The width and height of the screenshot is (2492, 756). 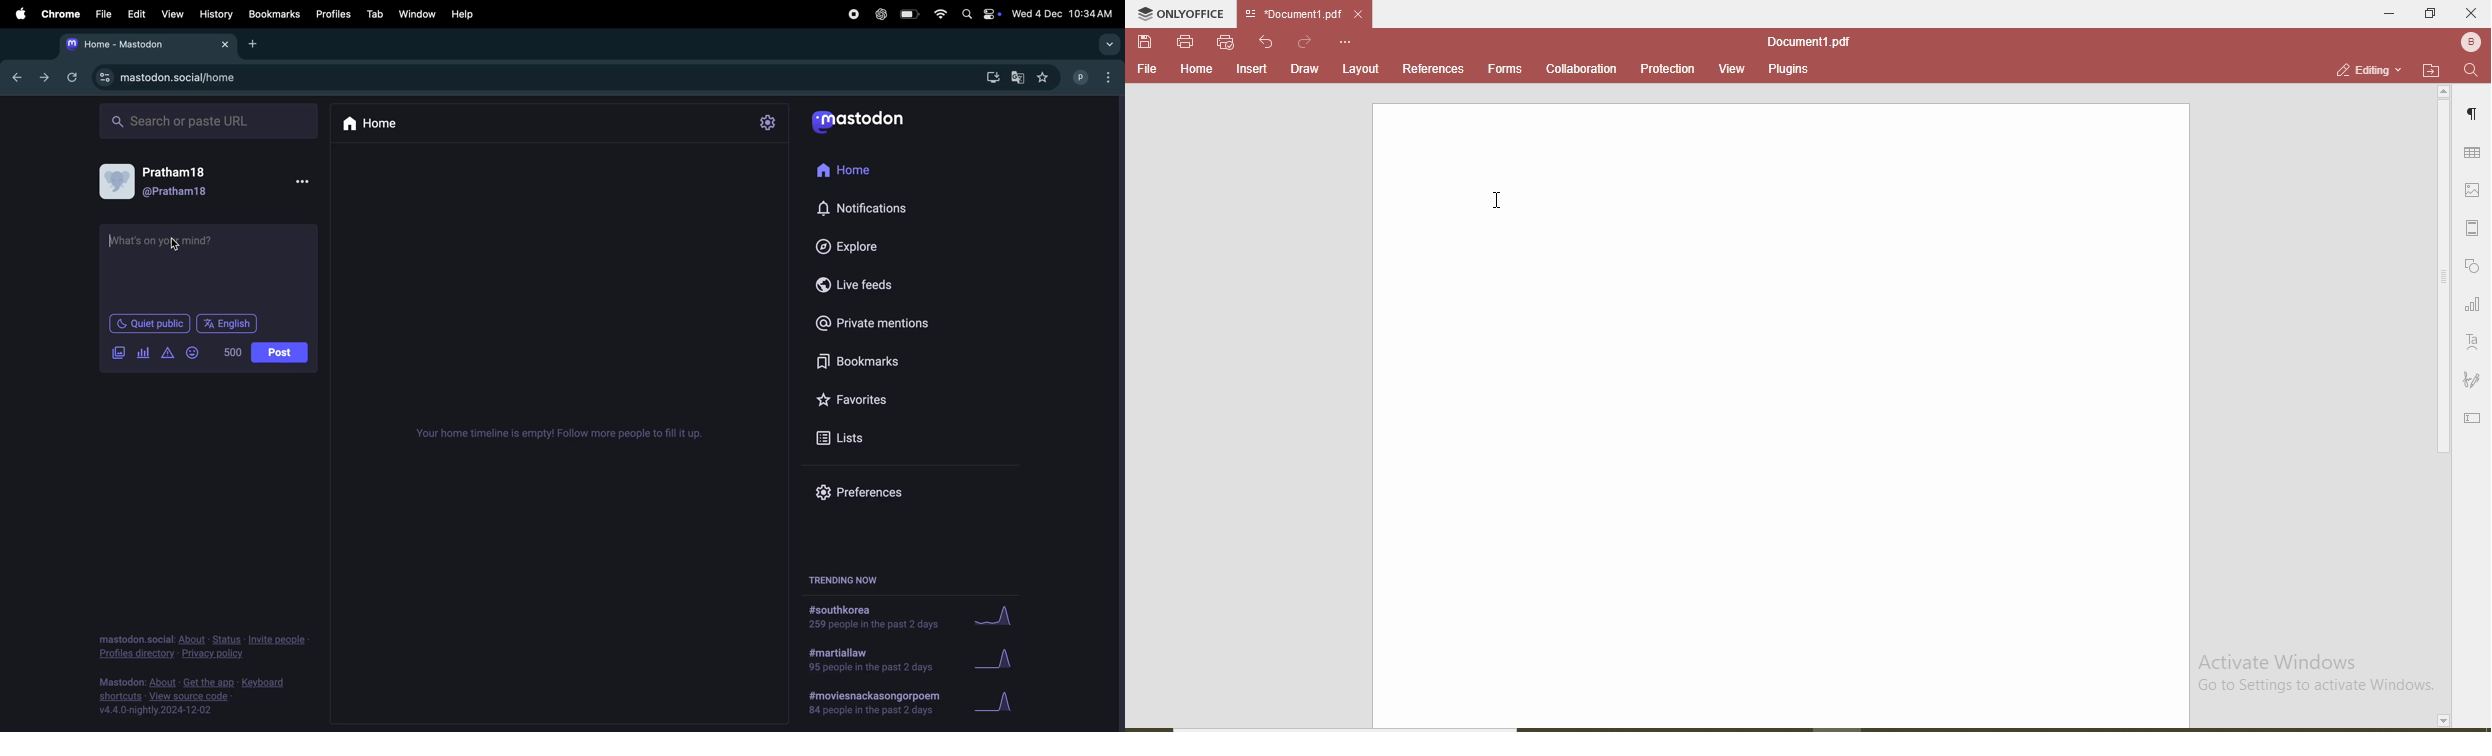 I want to click on signature, so click(x=2472, y=381).